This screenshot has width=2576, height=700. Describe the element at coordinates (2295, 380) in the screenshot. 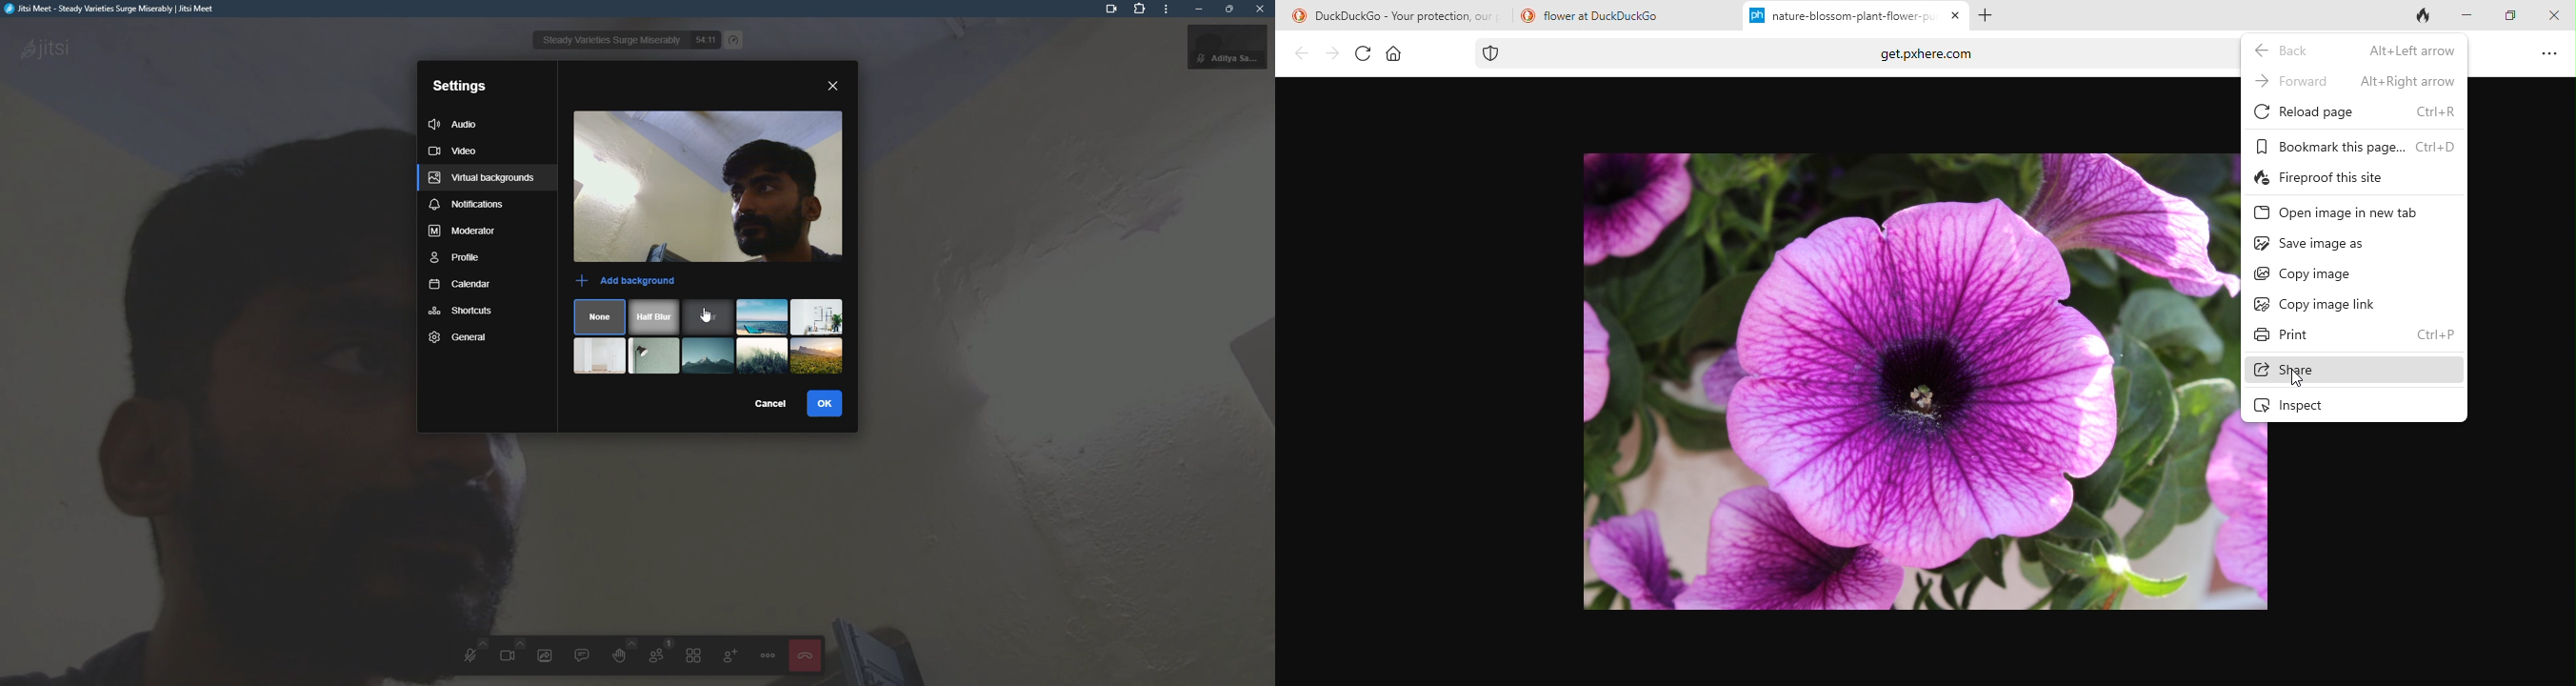

I see `cursor movement` at that location.